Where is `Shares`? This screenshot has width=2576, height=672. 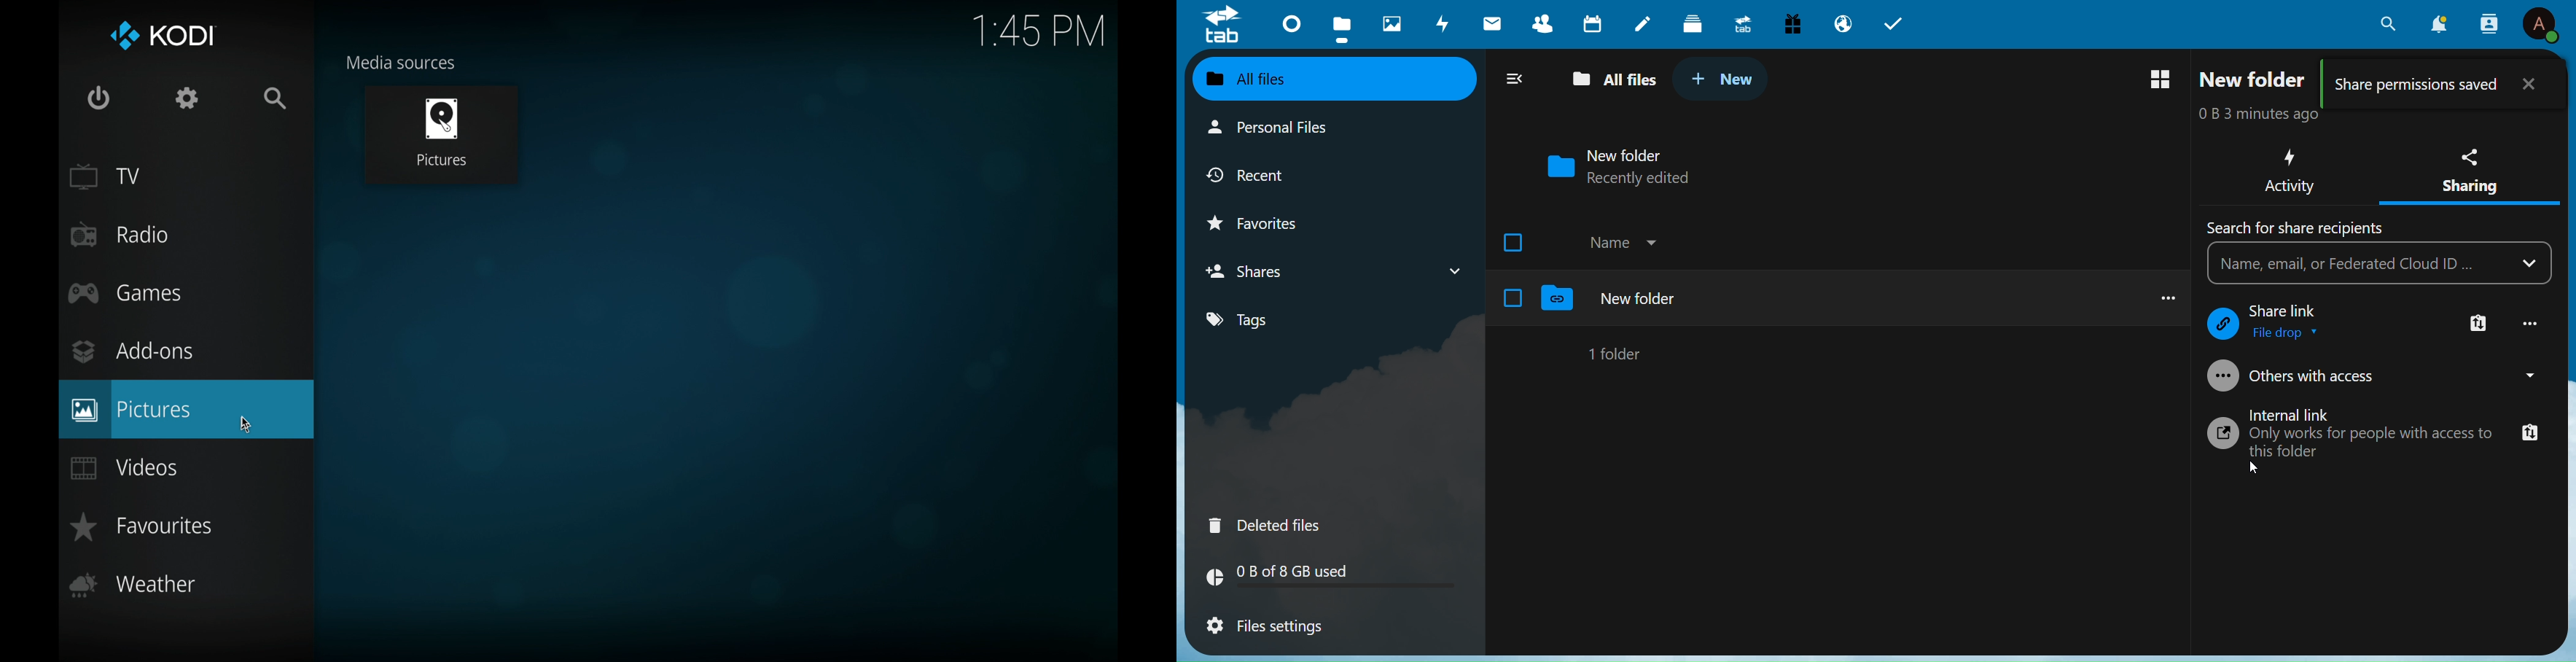
Shares is located at coordinates (1254, 270).